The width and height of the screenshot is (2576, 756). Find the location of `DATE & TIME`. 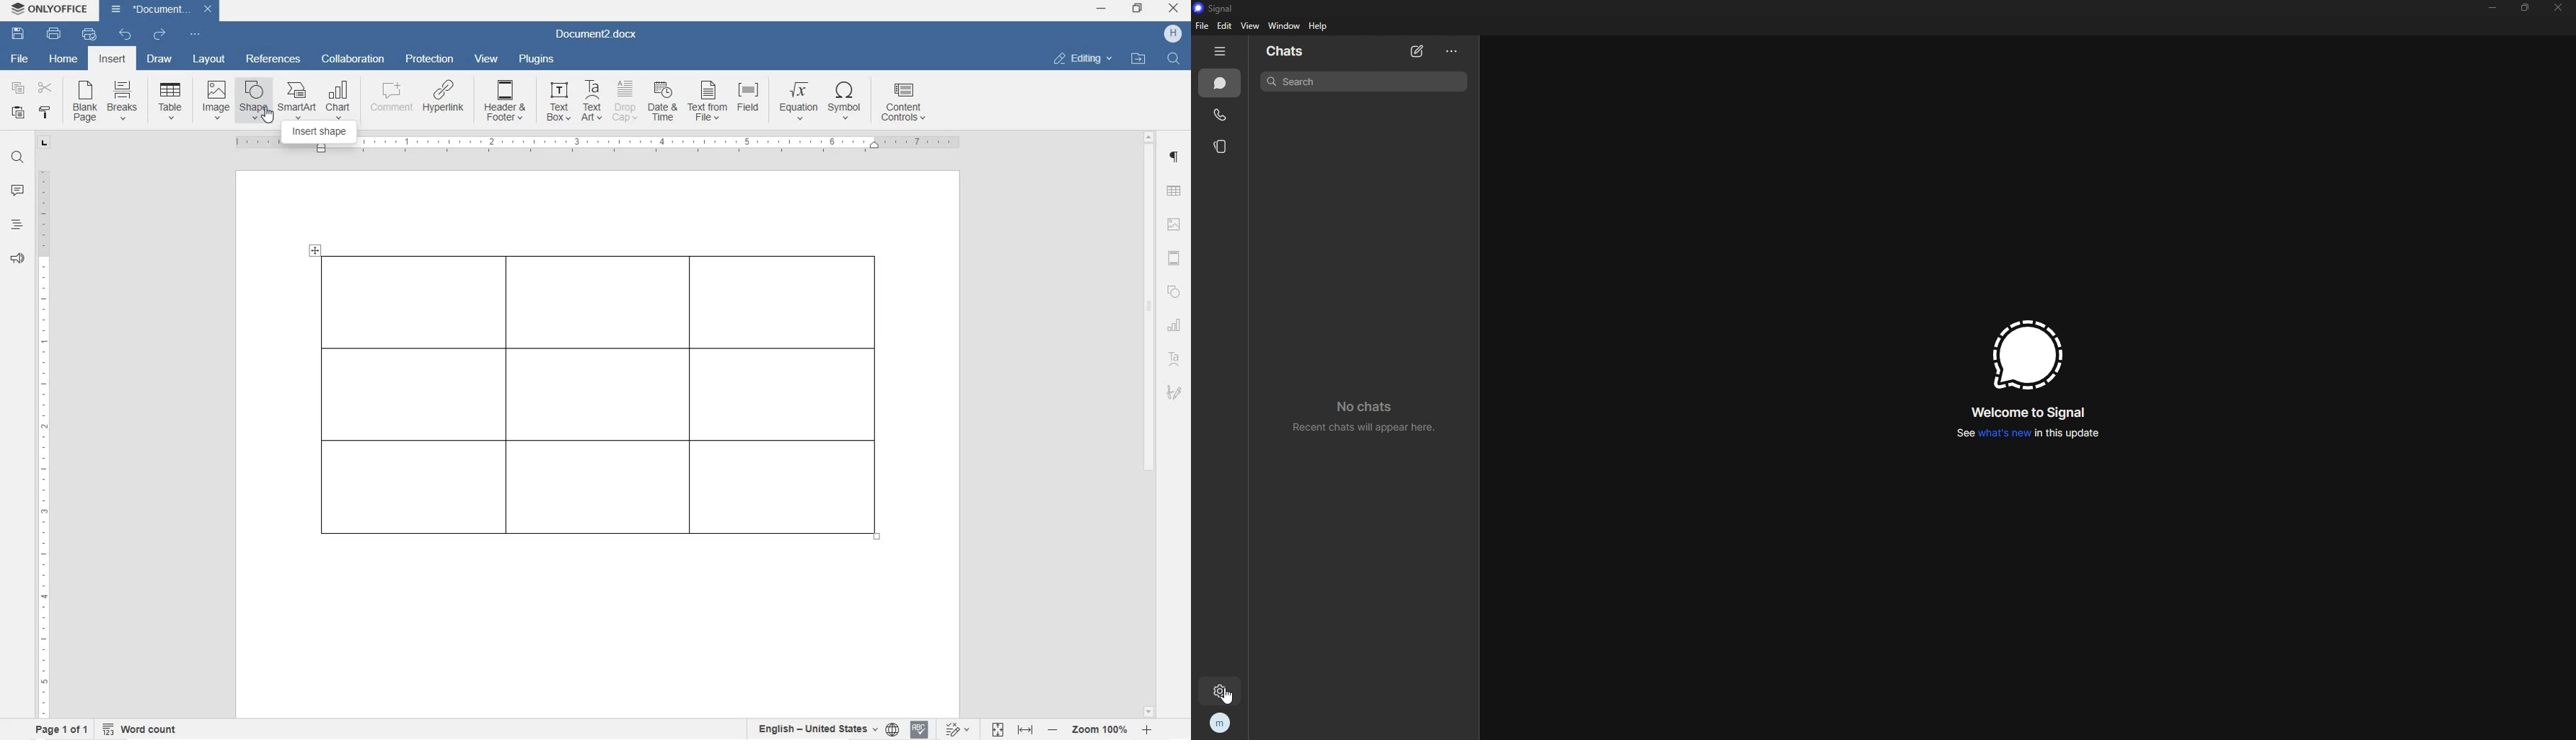

DATE & TIME is located at coordinates (665, 103).